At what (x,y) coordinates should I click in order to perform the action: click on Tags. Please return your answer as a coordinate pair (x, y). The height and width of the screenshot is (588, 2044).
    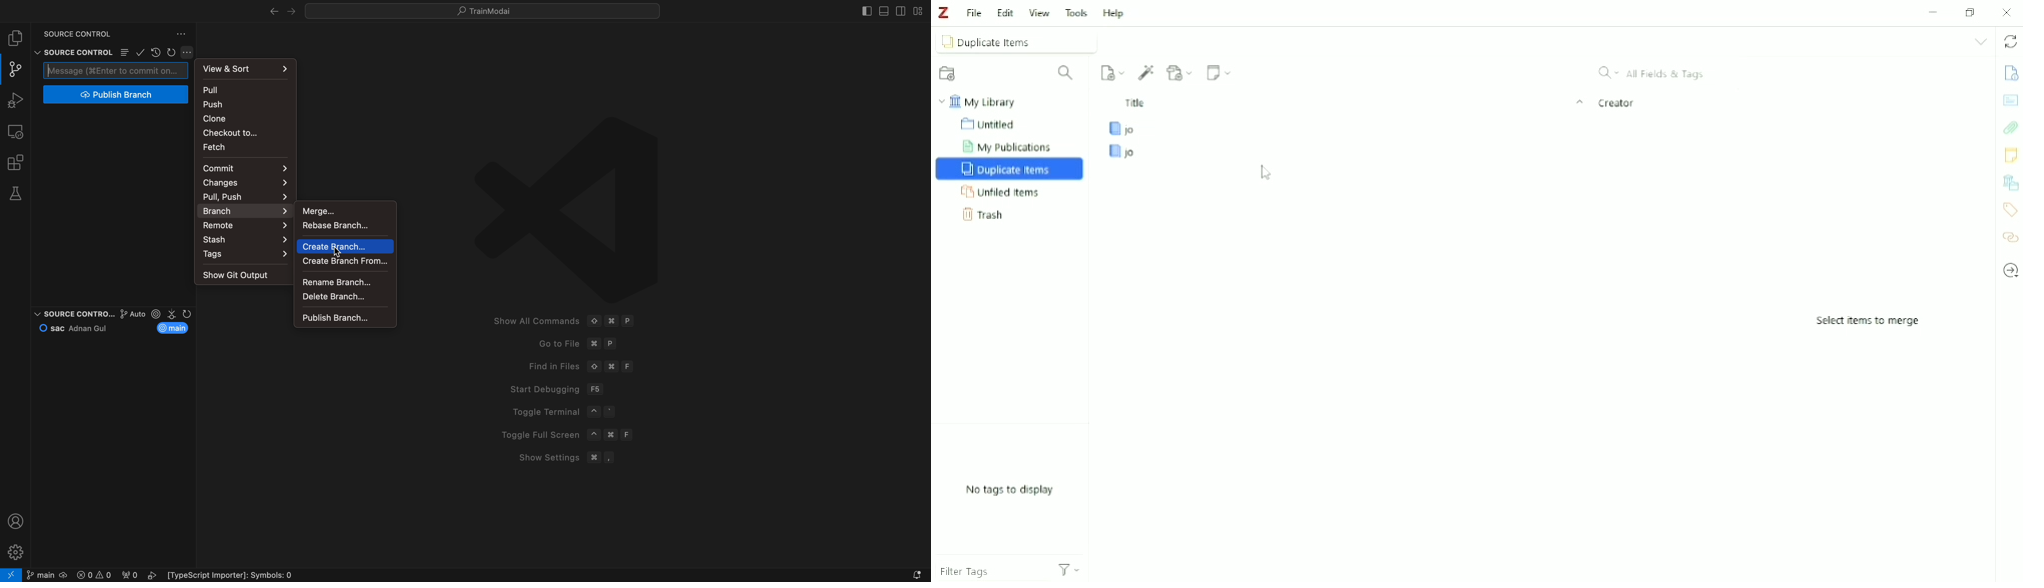
    Looking at the image, I should click on (2009, 210).